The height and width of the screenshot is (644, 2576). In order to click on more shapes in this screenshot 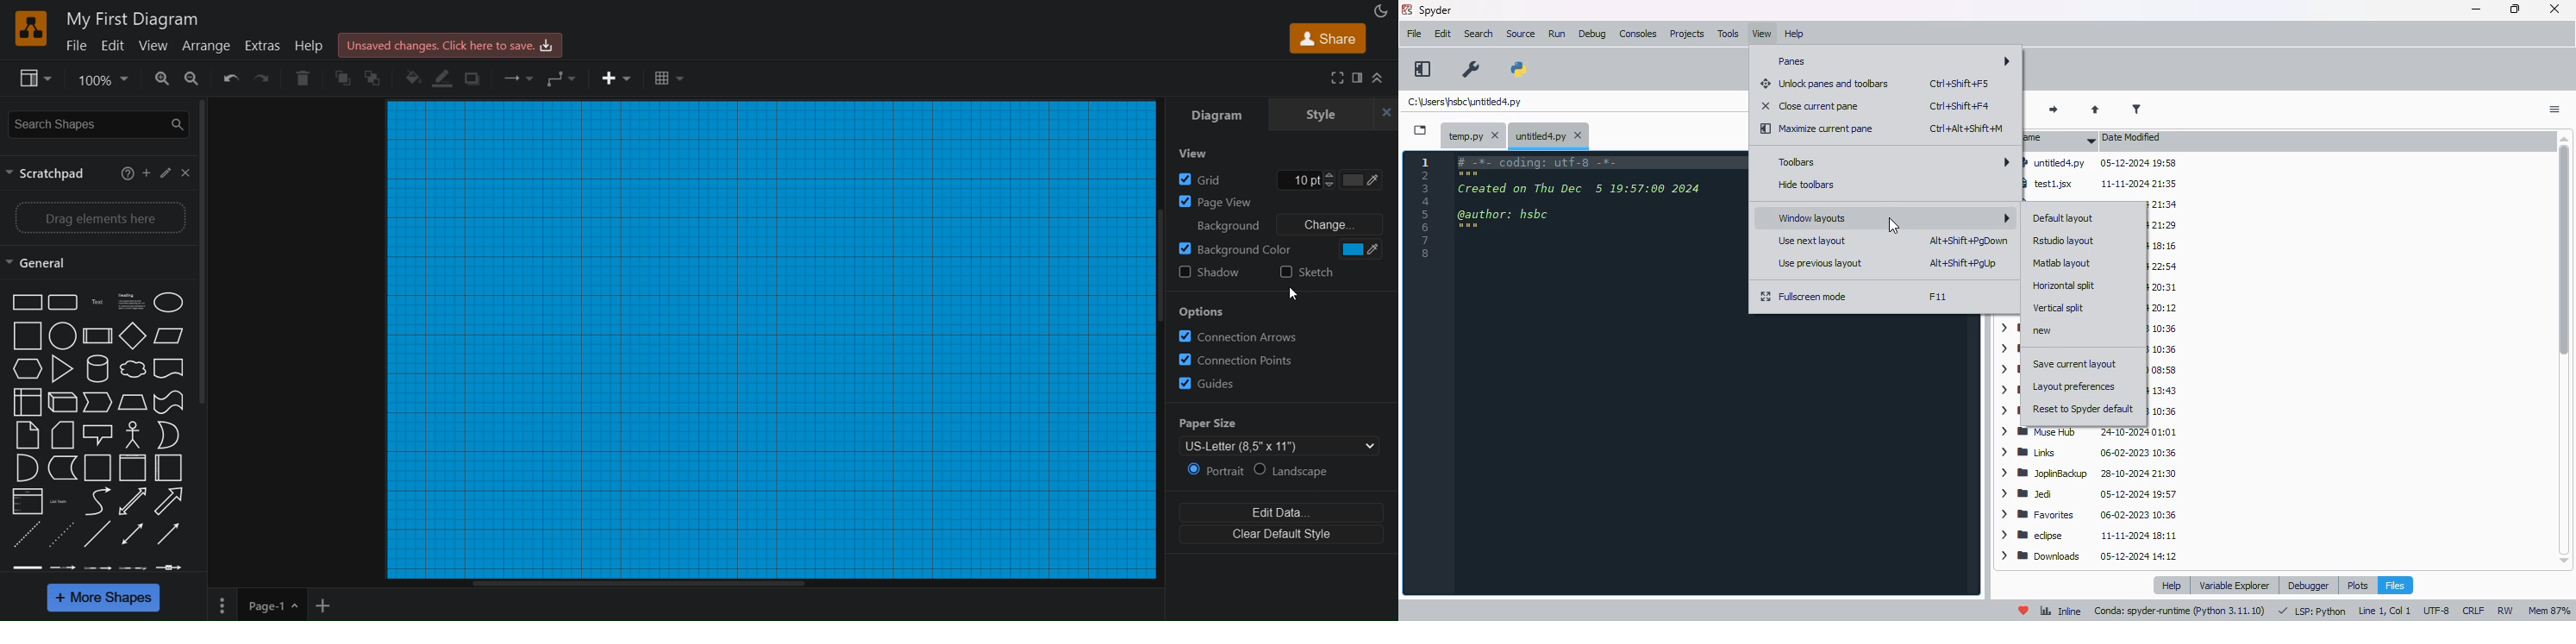, I will do `click(105, 597)`.